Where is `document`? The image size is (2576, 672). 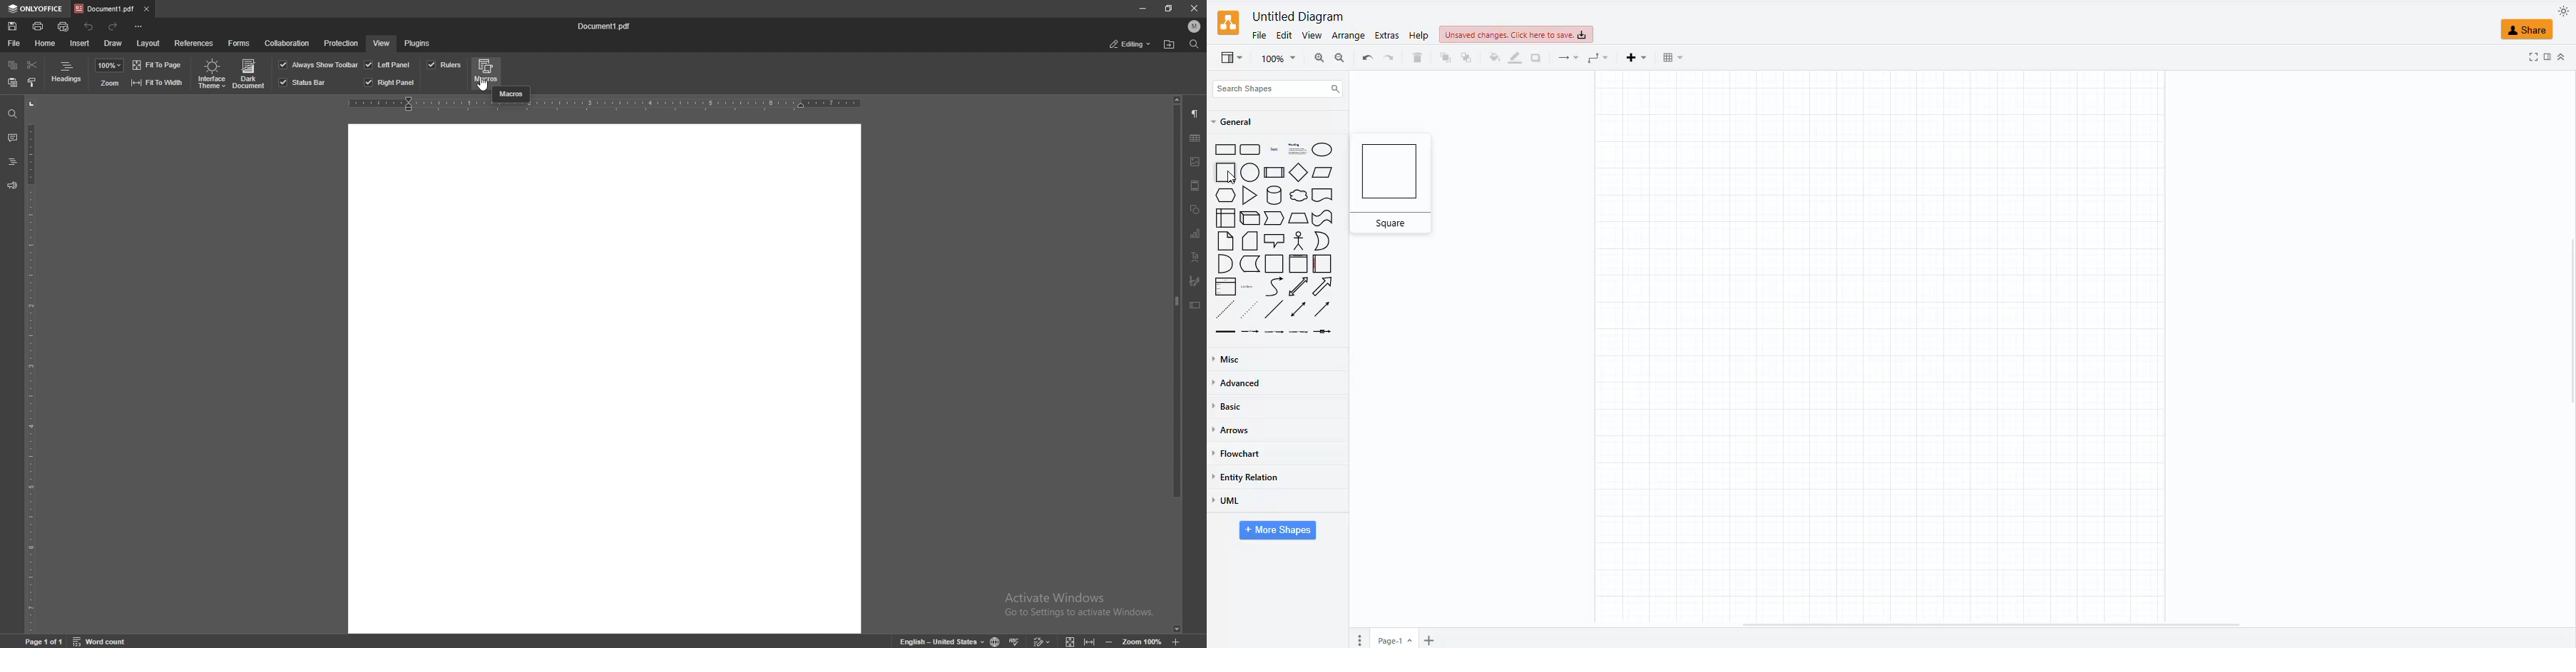
document is located at coordinates (605, 378).